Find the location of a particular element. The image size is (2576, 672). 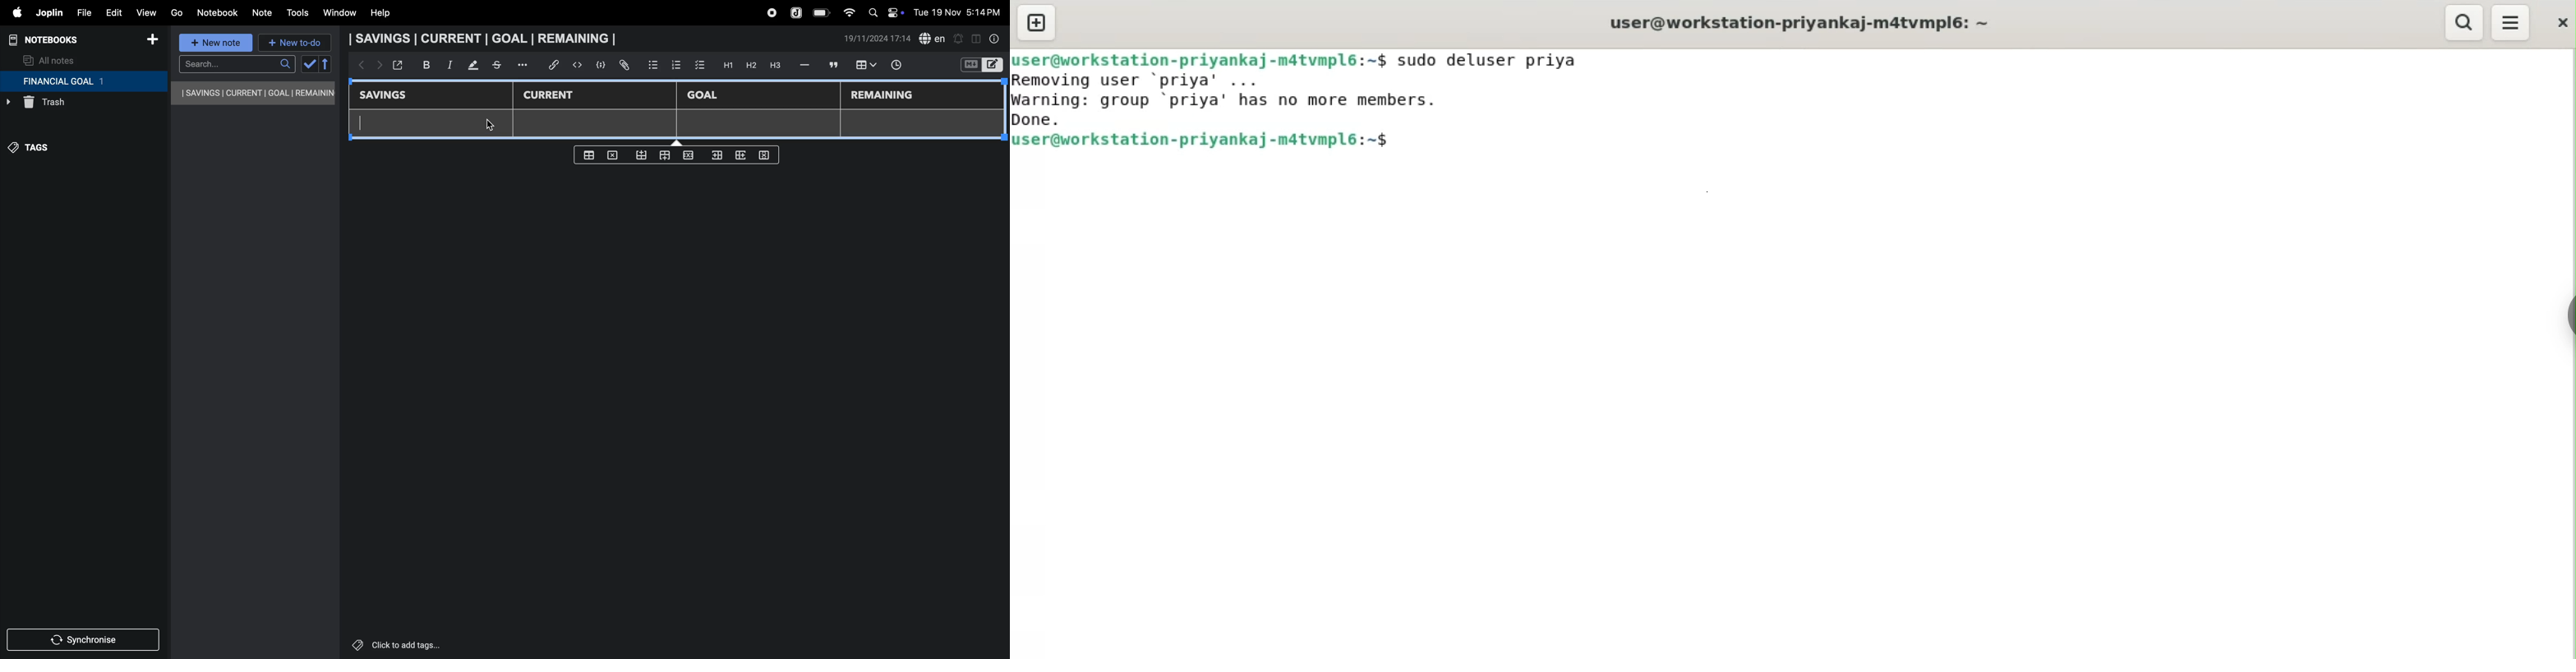

savings is located at coordinates (389, 96).